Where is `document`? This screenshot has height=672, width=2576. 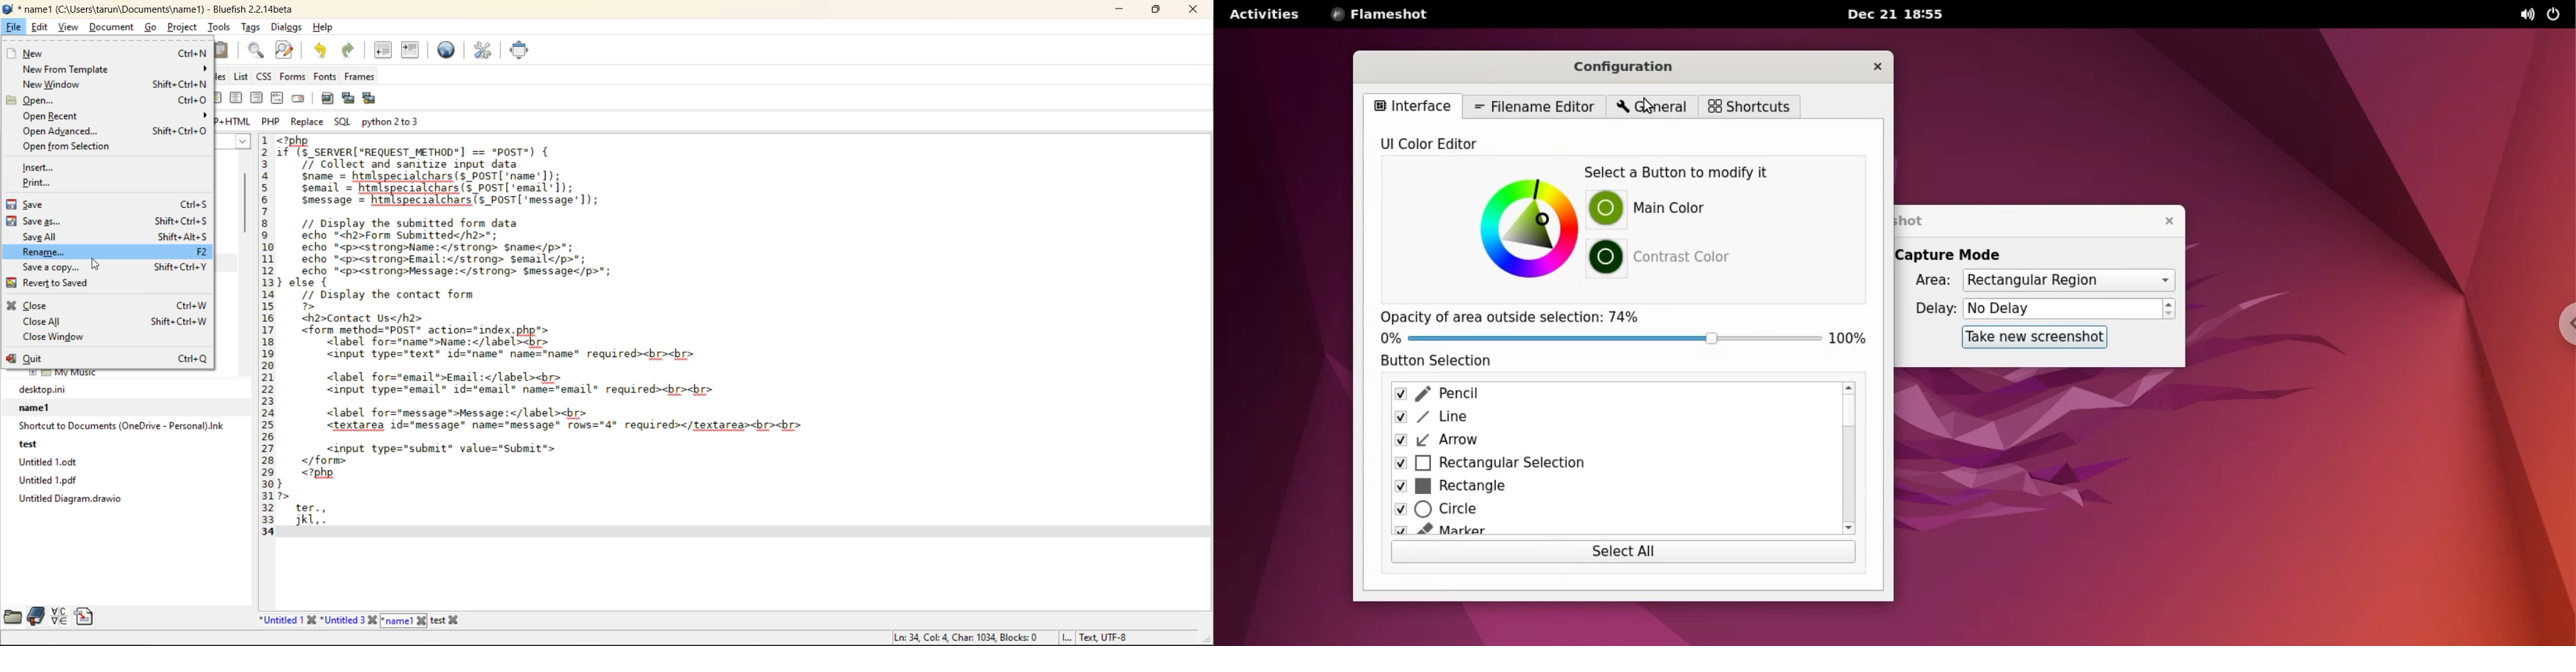 document is located at coordinates (113, 28).